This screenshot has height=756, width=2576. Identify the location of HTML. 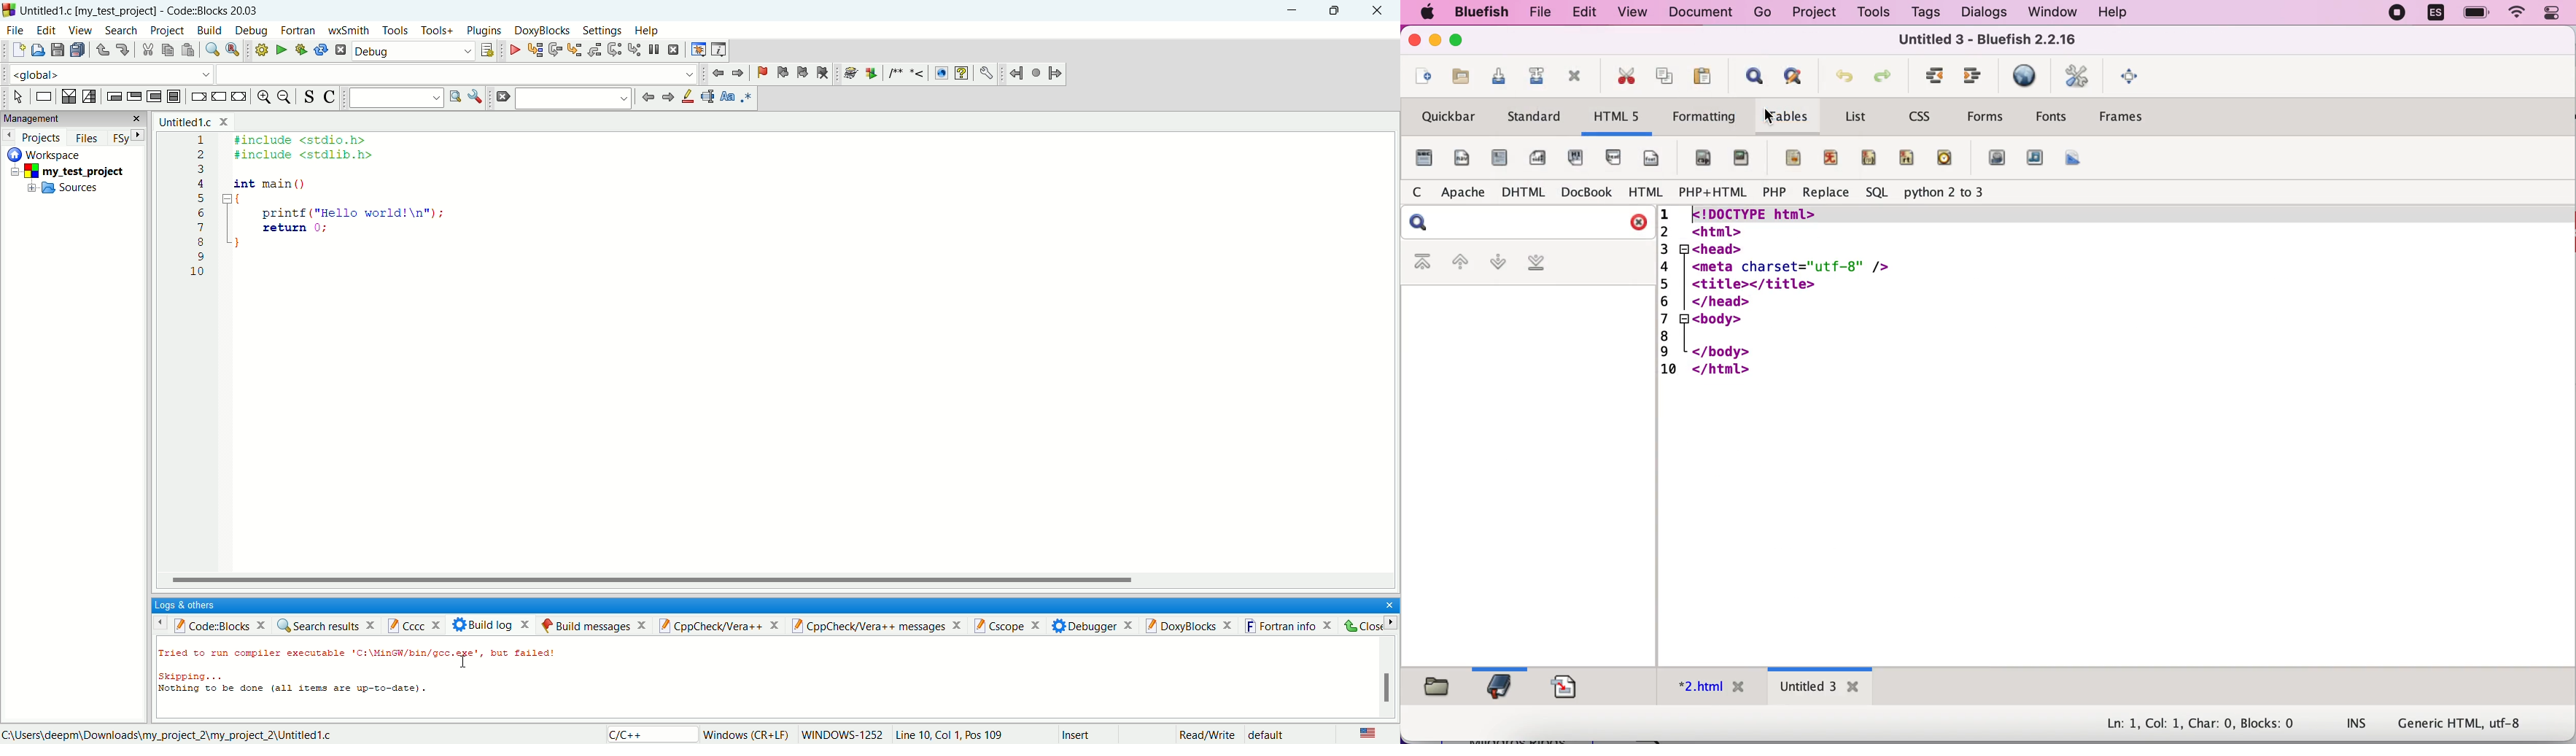
(940, 74).